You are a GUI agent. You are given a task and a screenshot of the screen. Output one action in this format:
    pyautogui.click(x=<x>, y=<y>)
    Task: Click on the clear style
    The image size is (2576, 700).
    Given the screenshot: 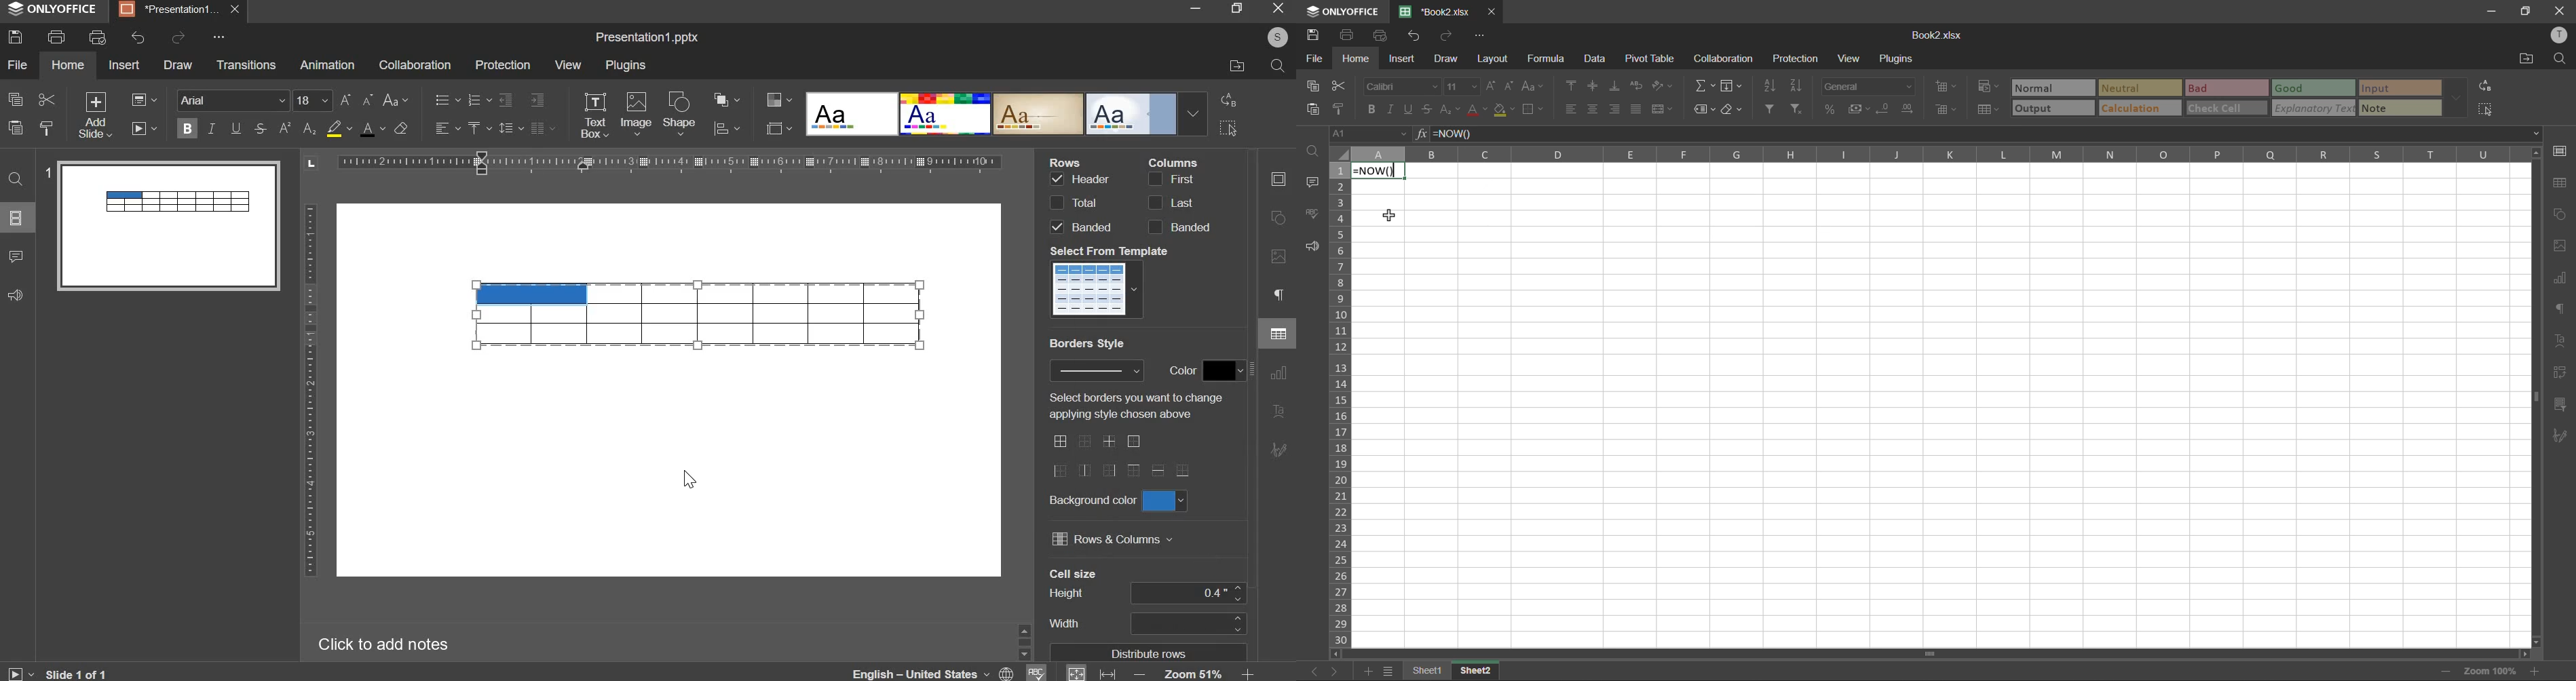 What is the action you would take?
    pyautogui.click(x=400, y=128)
    